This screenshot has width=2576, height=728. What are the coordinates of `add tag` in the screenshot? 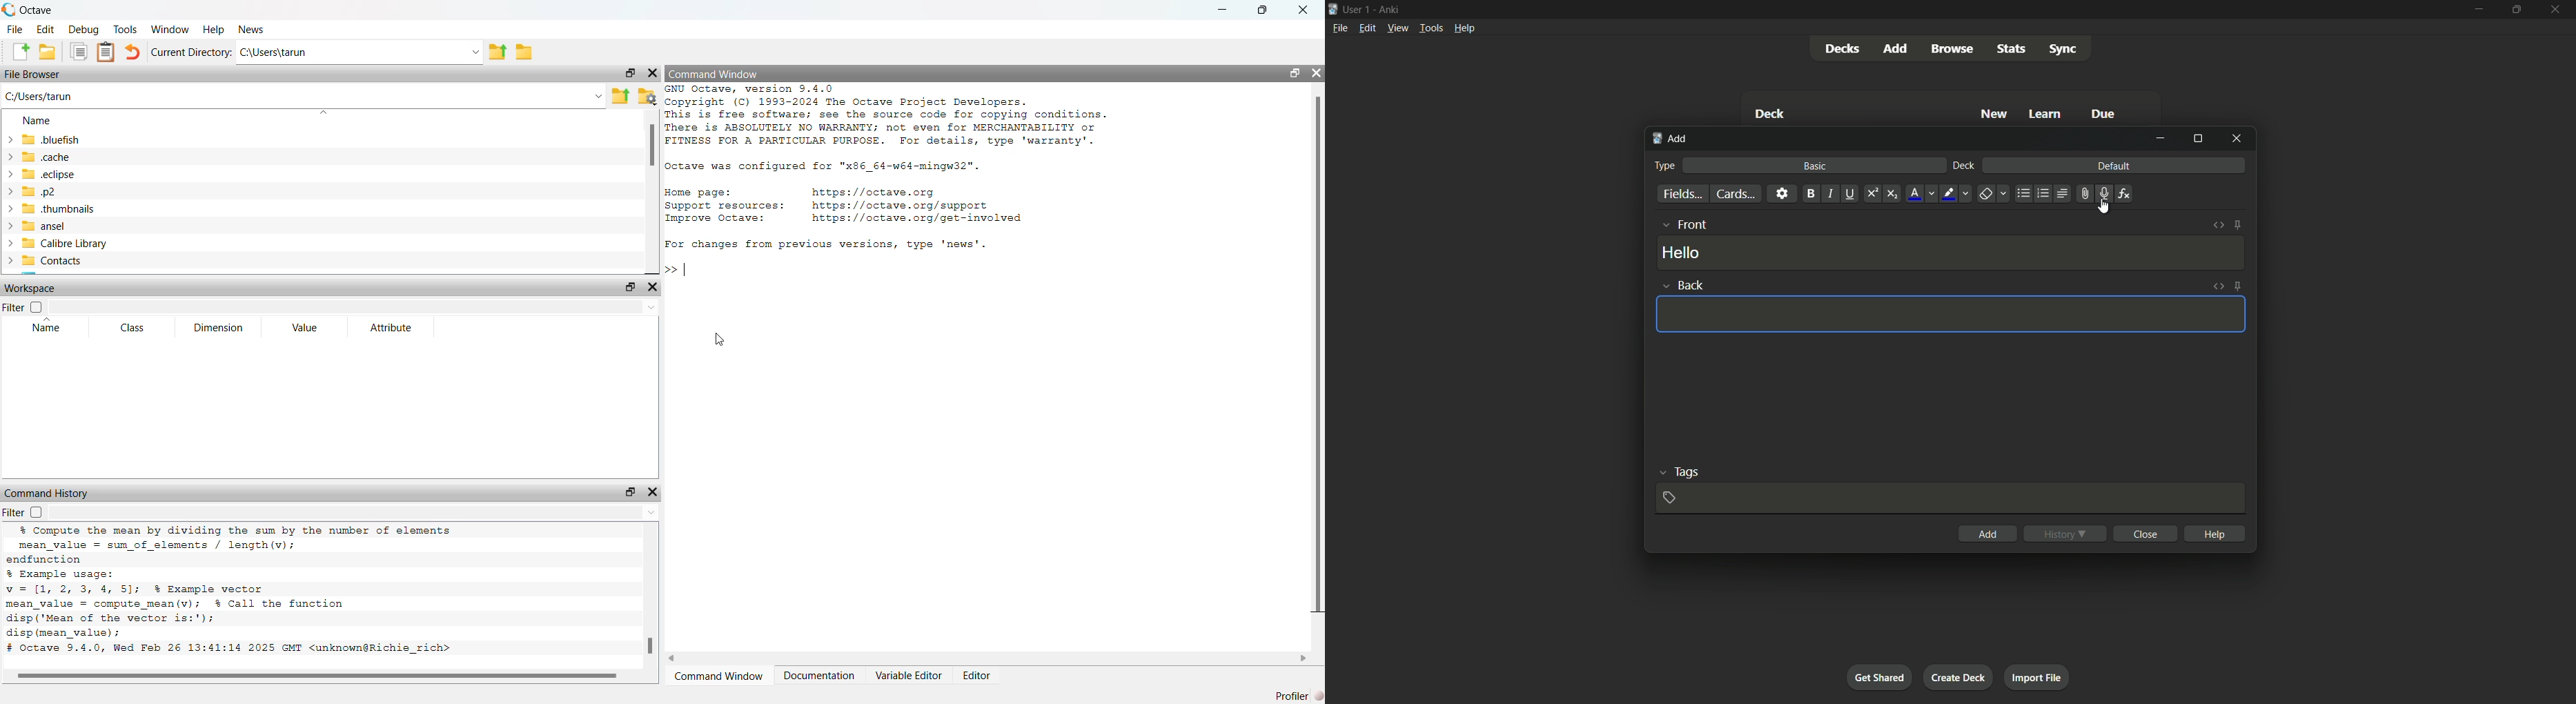 It's located at (1669, 498).